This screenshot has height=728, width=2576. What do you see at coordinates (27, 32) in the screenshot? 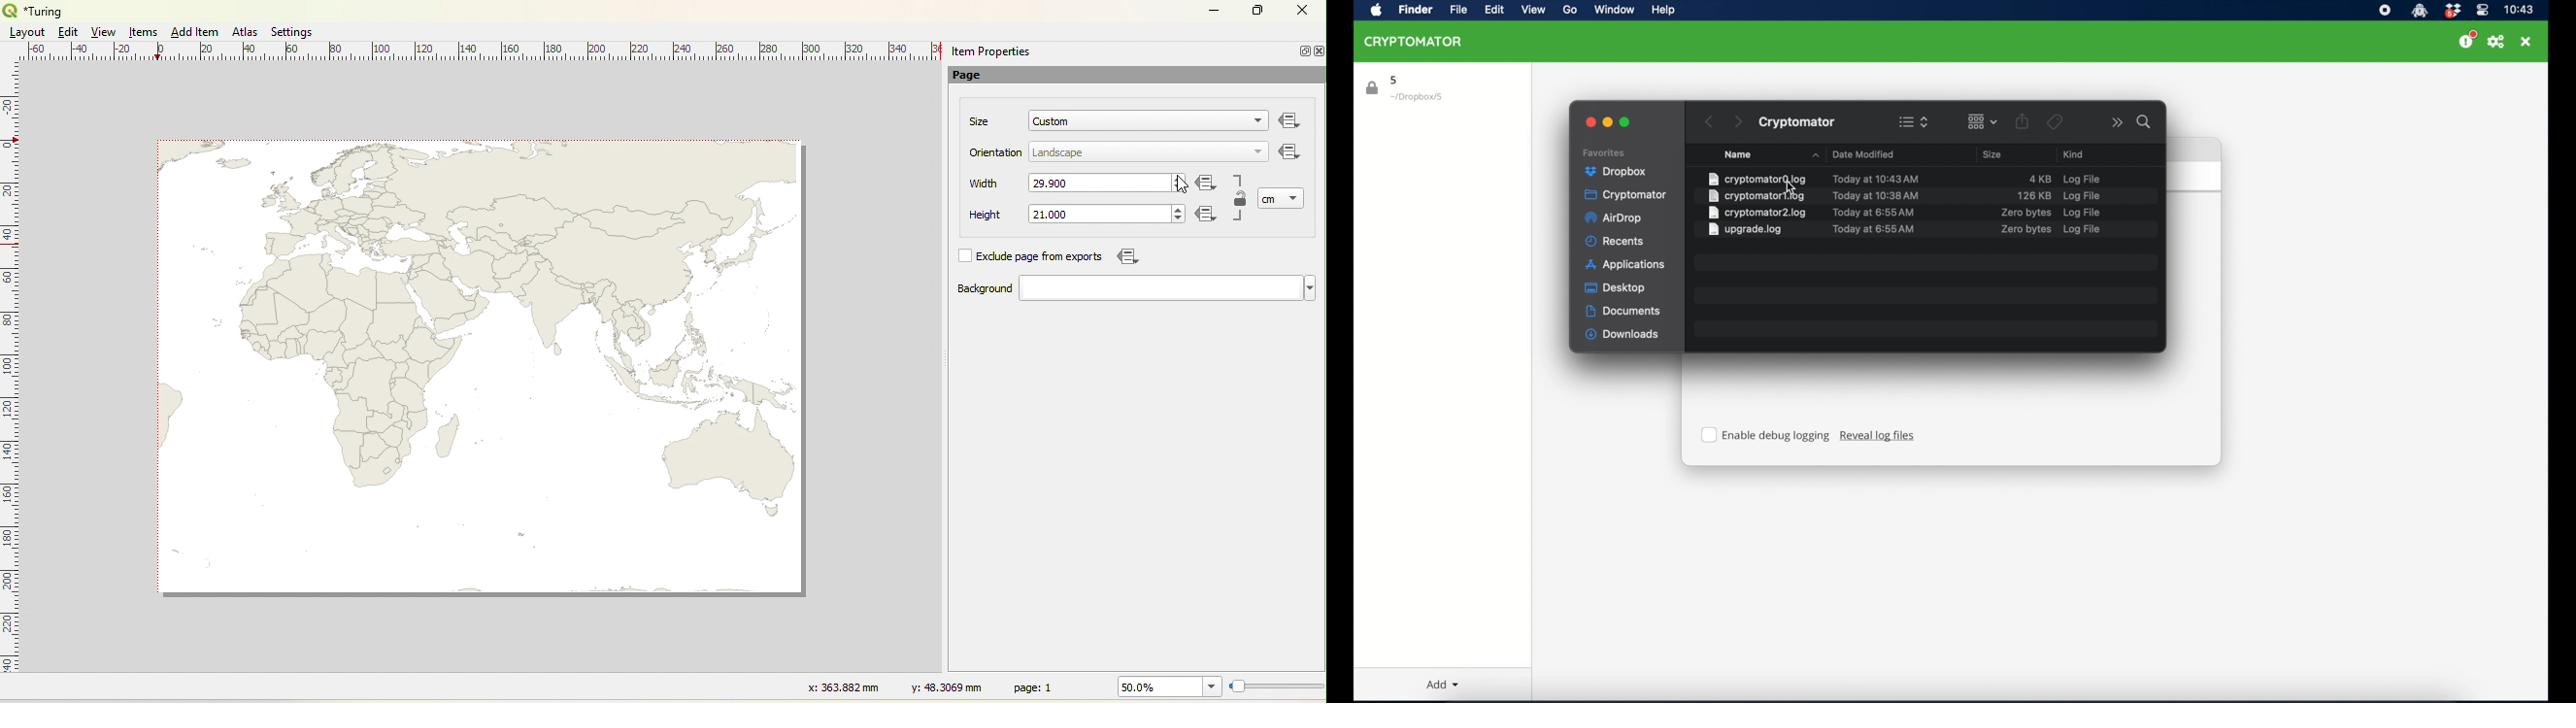
I see `Layout` at bounding box center [27, 32].